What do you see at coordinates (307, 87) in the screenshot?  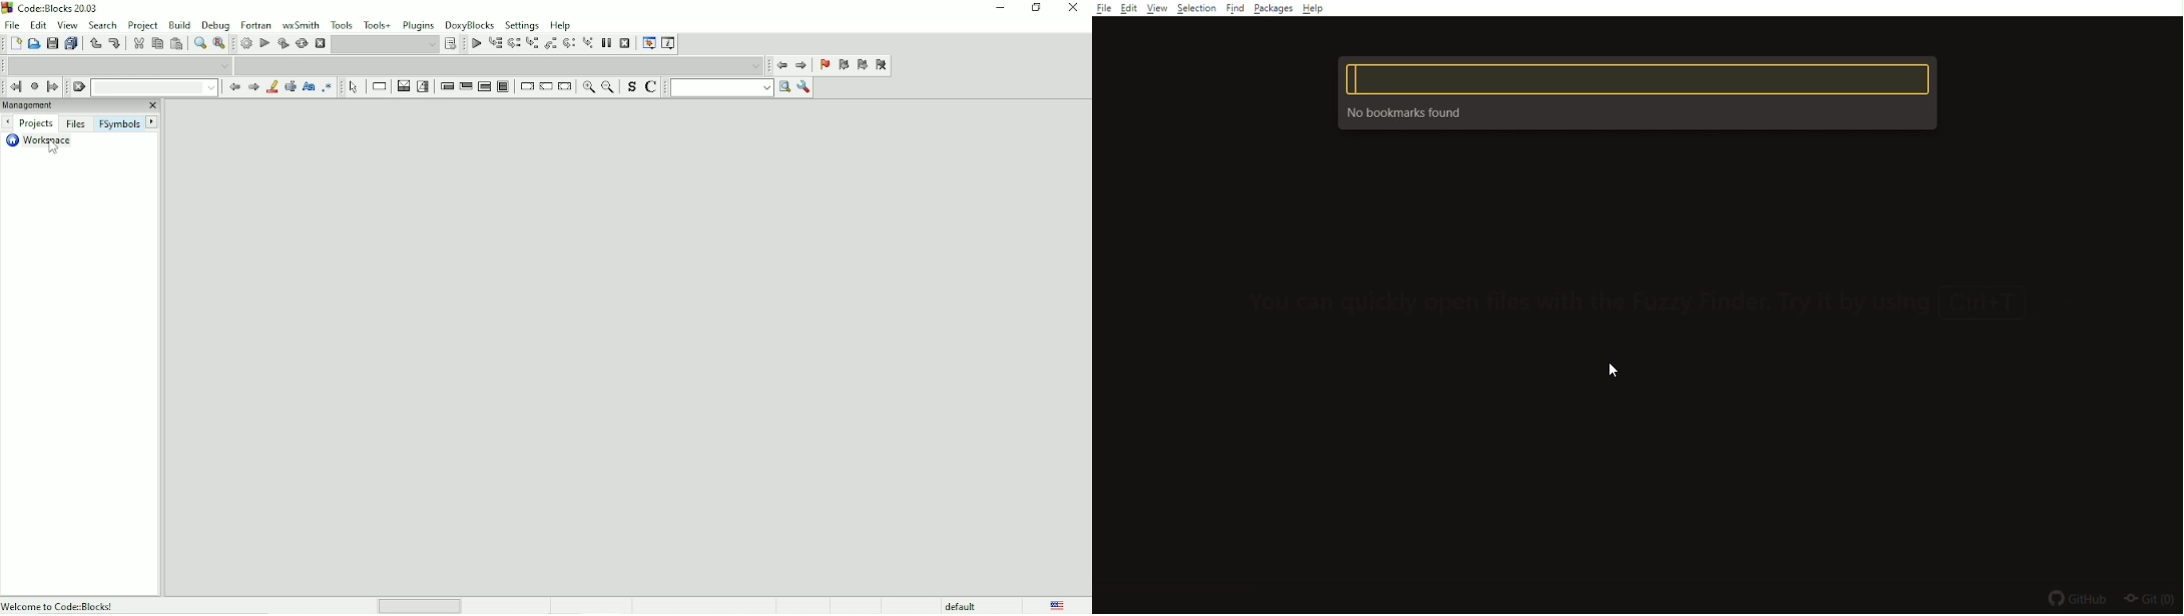 I see `Match case` at bounding box center [307, 87].